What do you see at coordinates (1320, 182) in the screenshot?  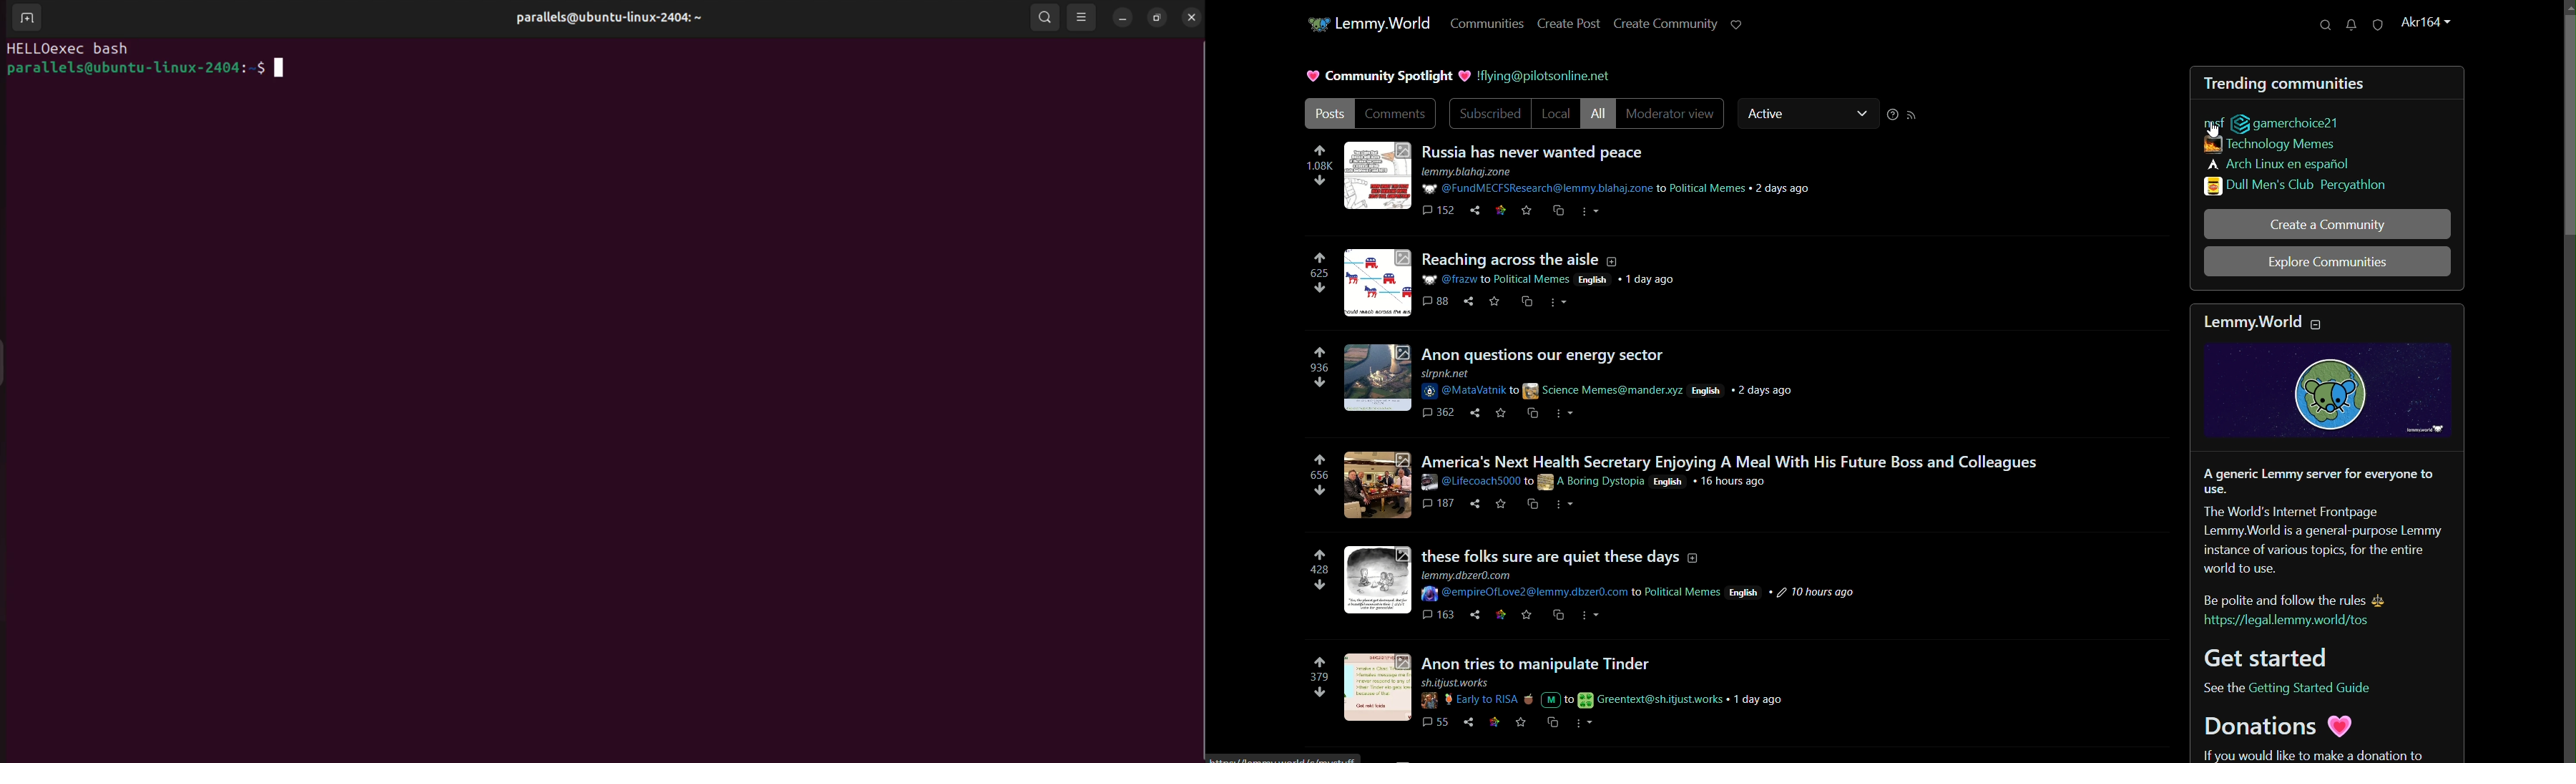 I see `downvote` at bounding box center [1320, 182].